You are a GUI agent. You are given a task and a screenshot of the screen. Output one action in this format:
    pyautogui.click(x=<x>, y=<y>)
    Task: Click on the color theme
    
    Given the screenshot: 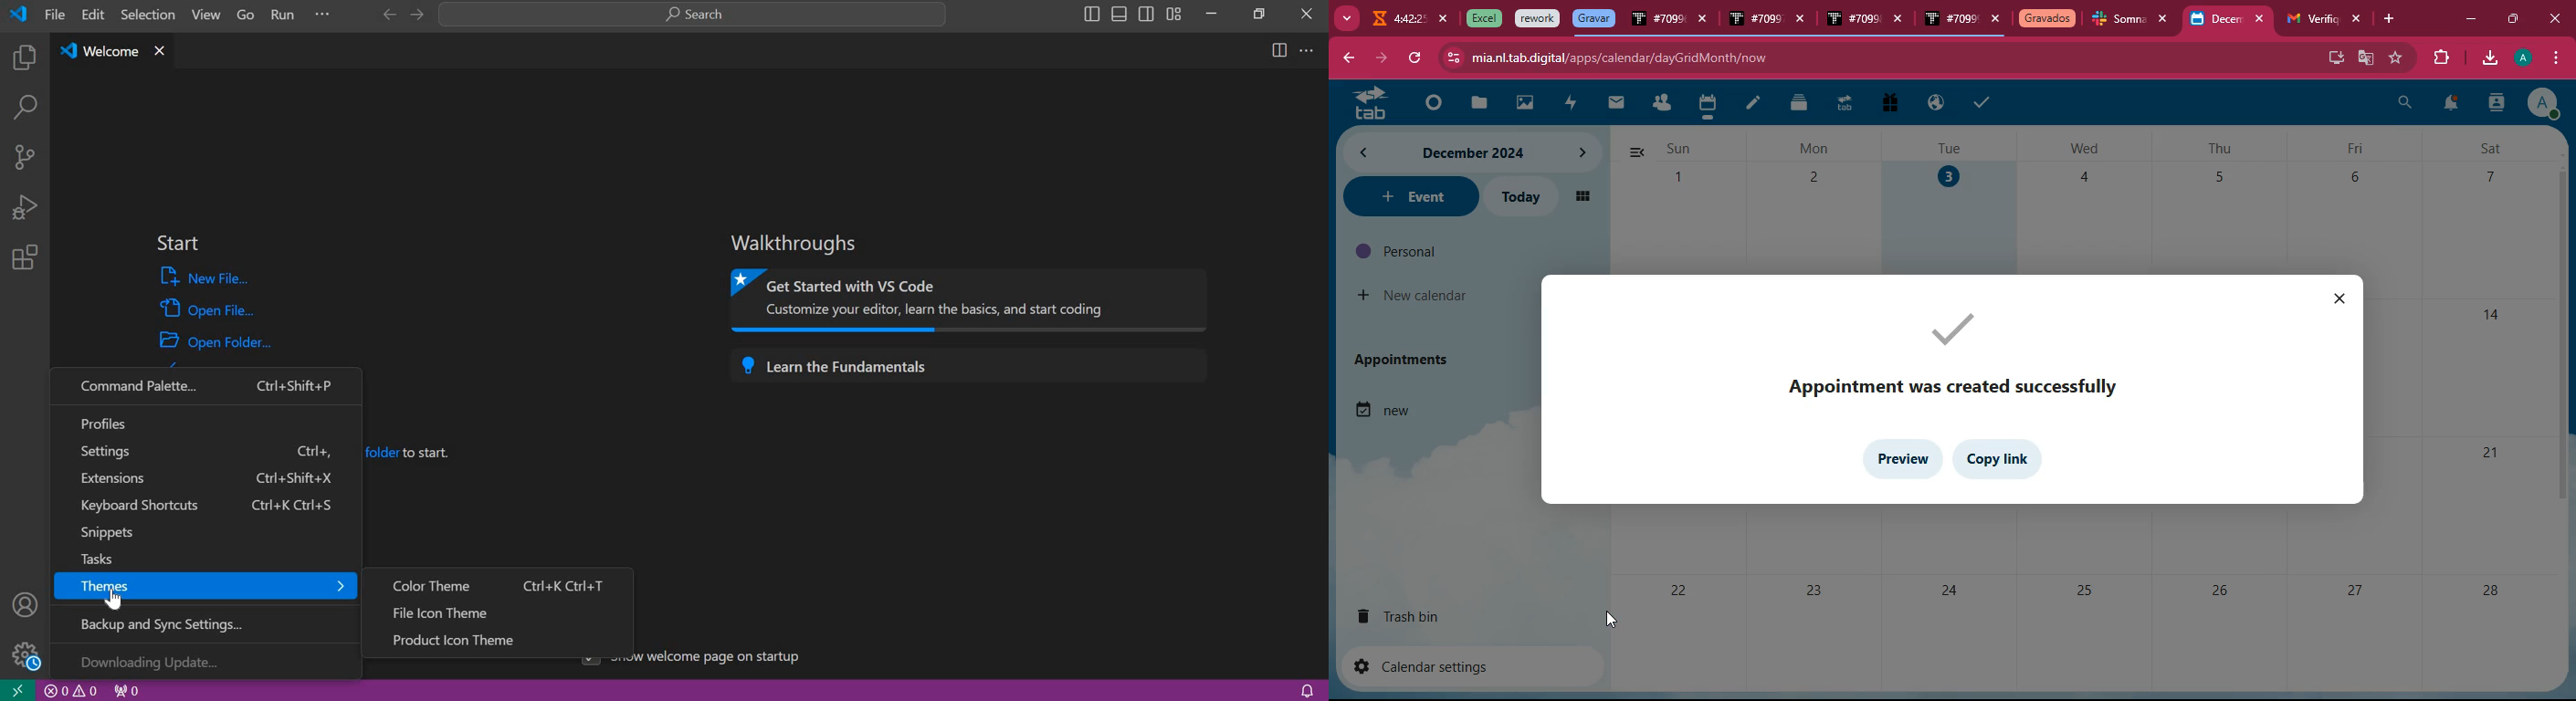 What is the action you would take?
    pyautogui.click(x=499, y=583)
    